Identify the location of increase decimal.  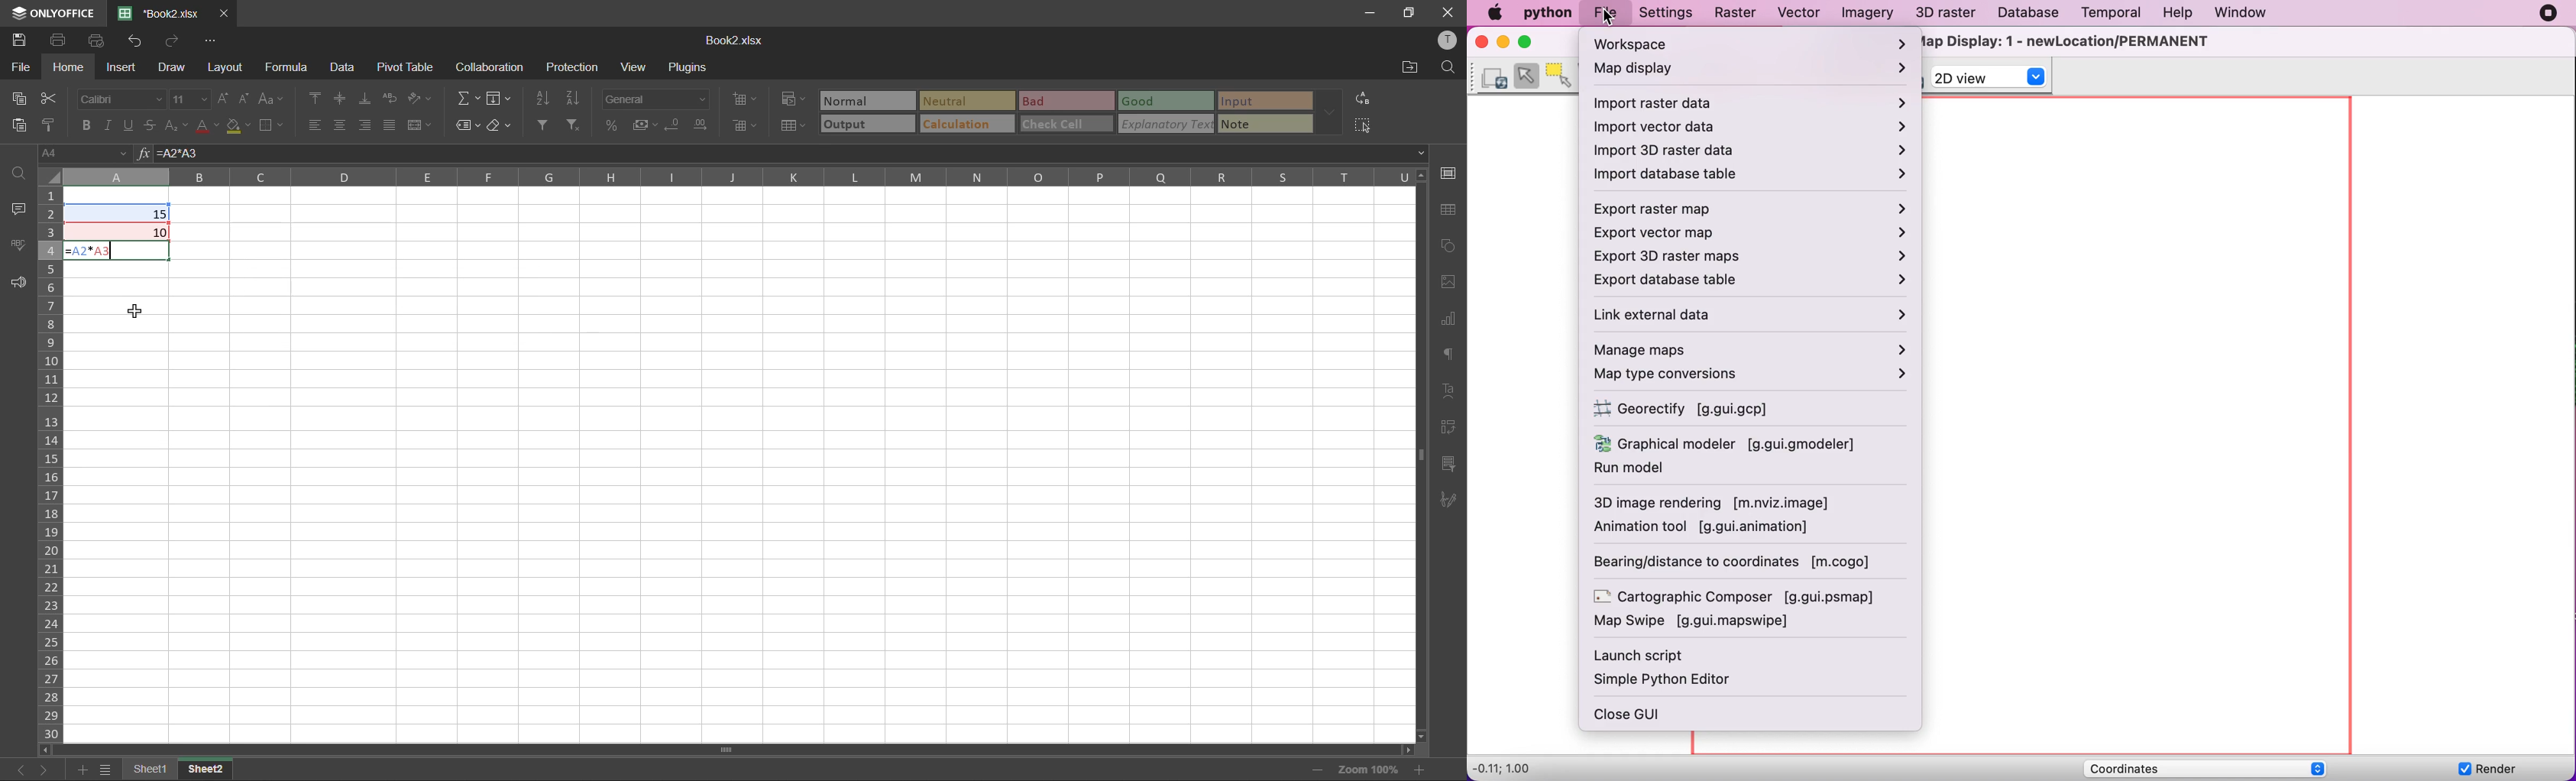
(702, 125).